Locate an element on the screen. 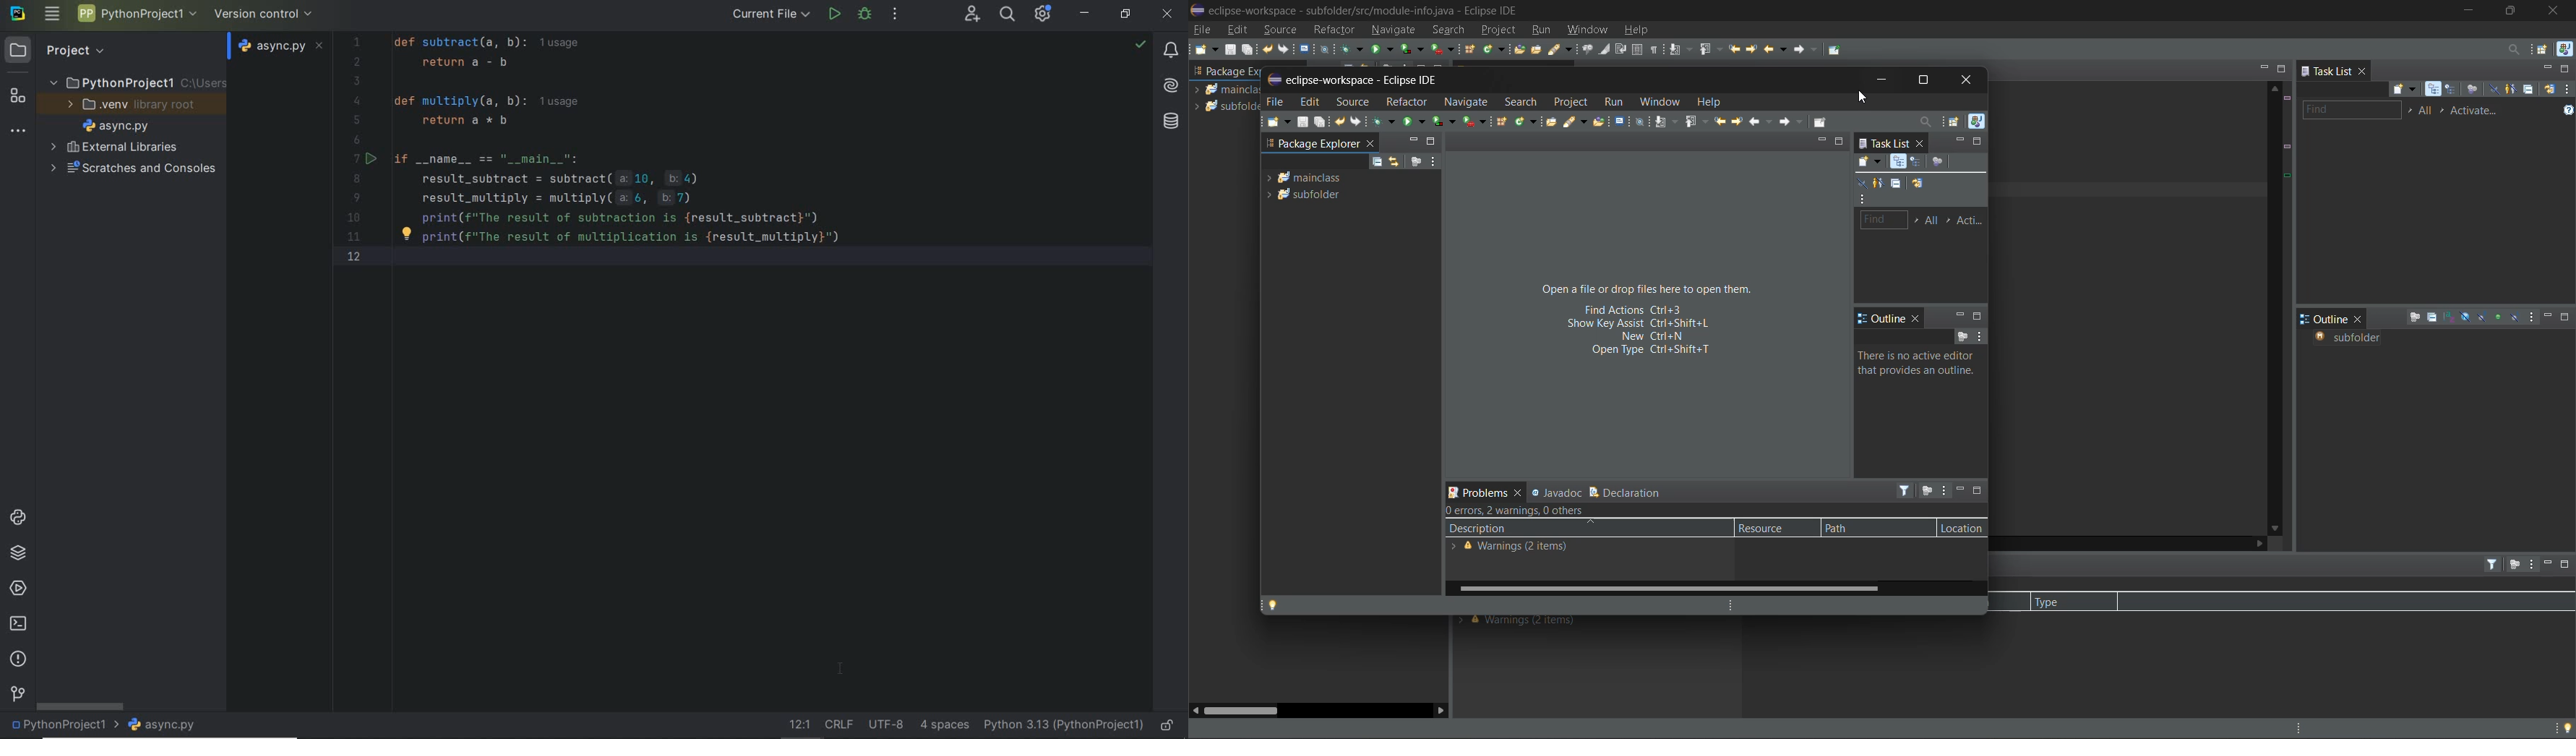  structure is located at coordinates (16, 94).